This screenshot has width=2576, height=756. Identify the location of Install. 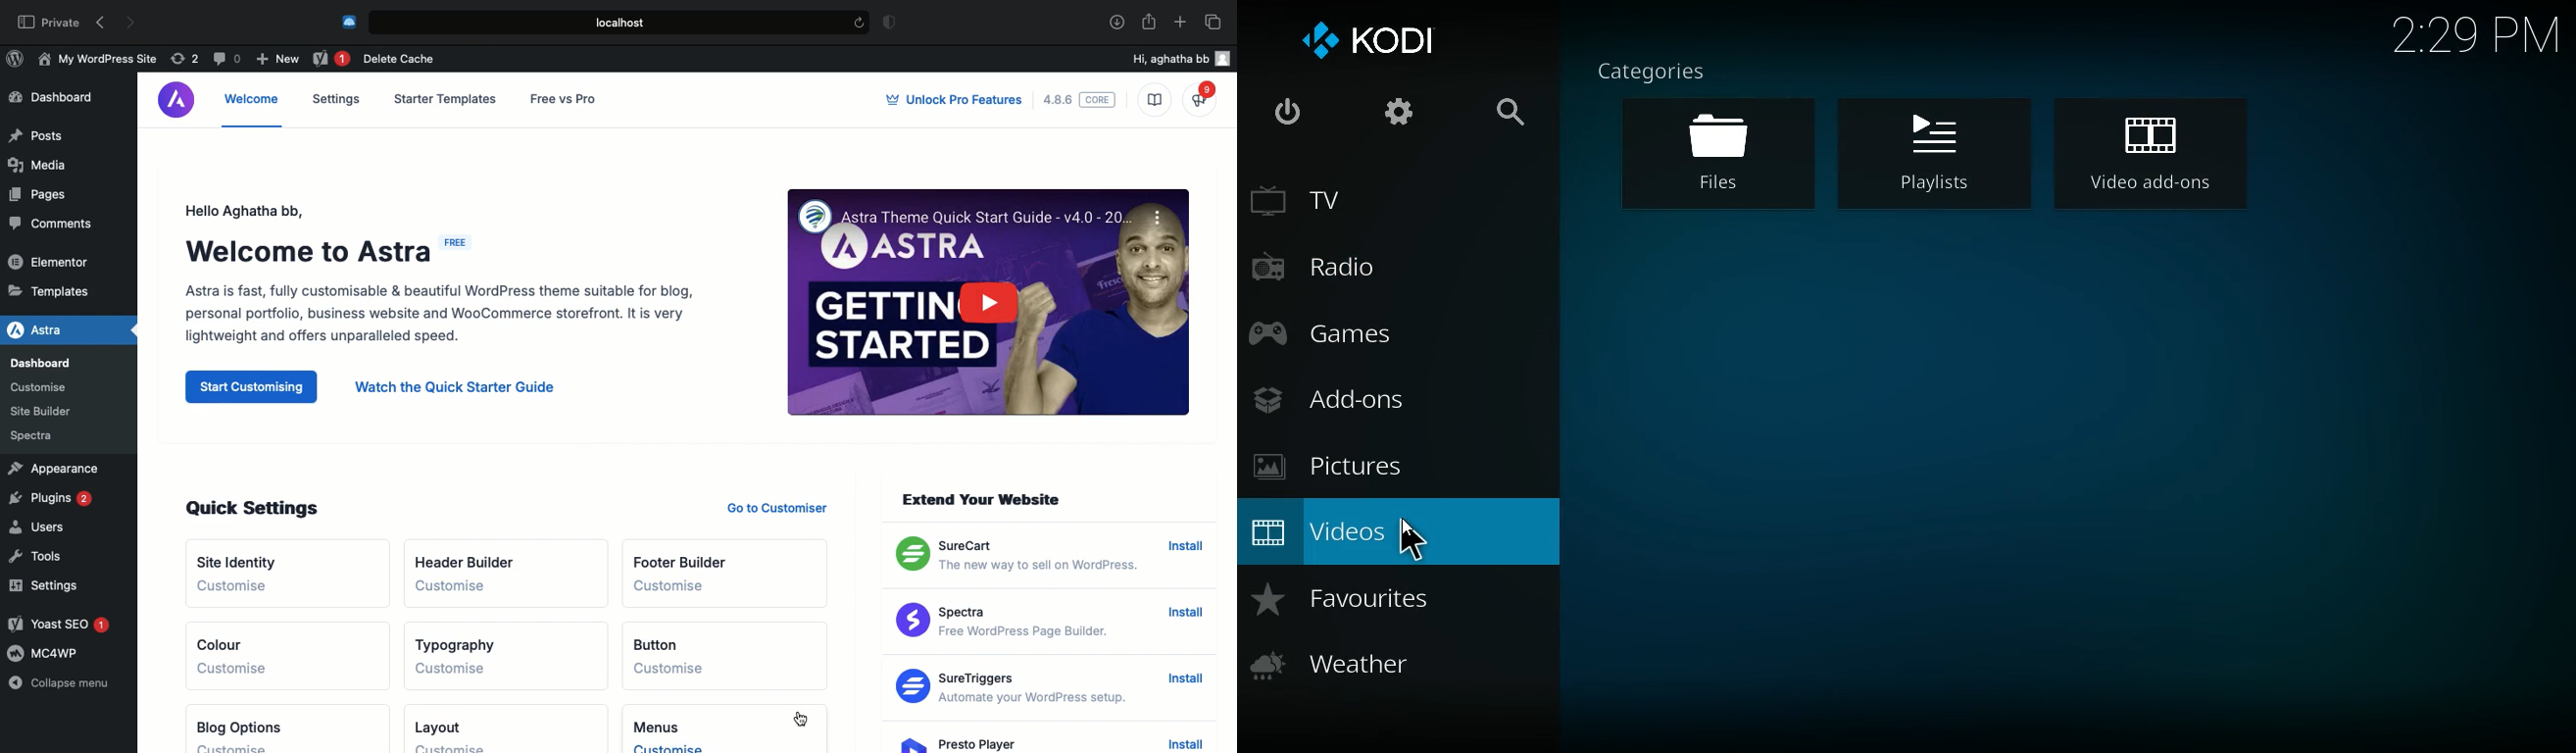
(1186, 686).